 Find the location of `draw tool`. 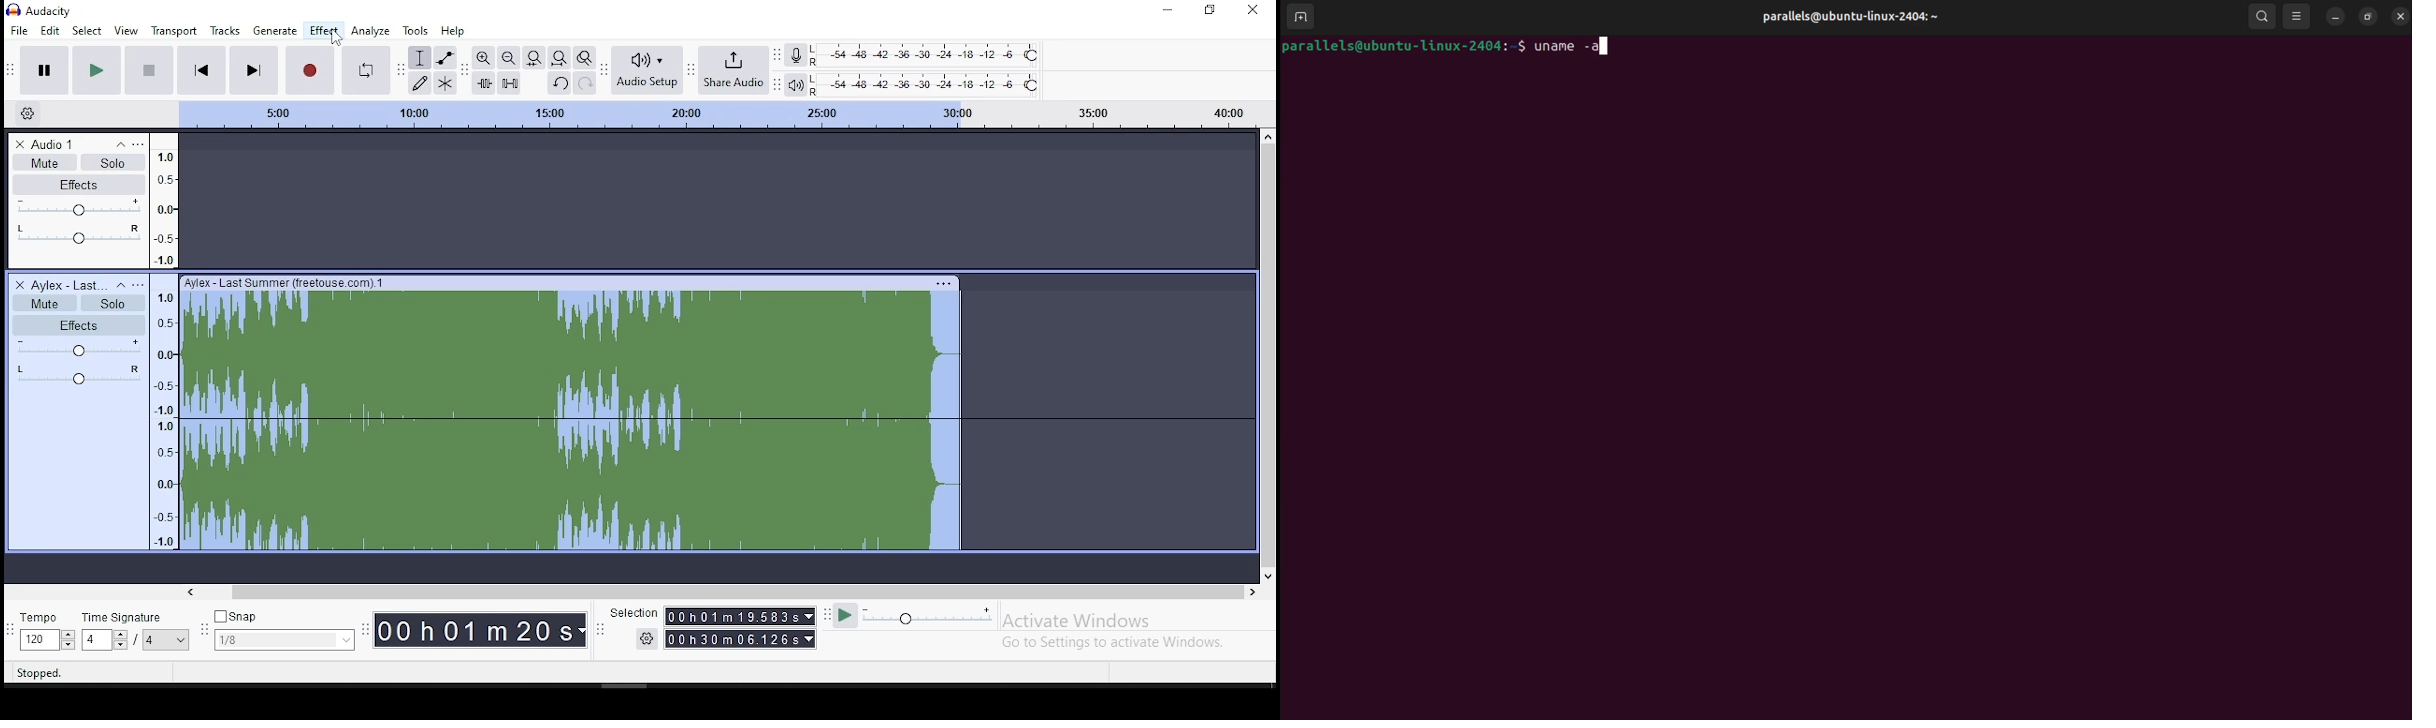

draw tool is located at coordinates (418, 83).